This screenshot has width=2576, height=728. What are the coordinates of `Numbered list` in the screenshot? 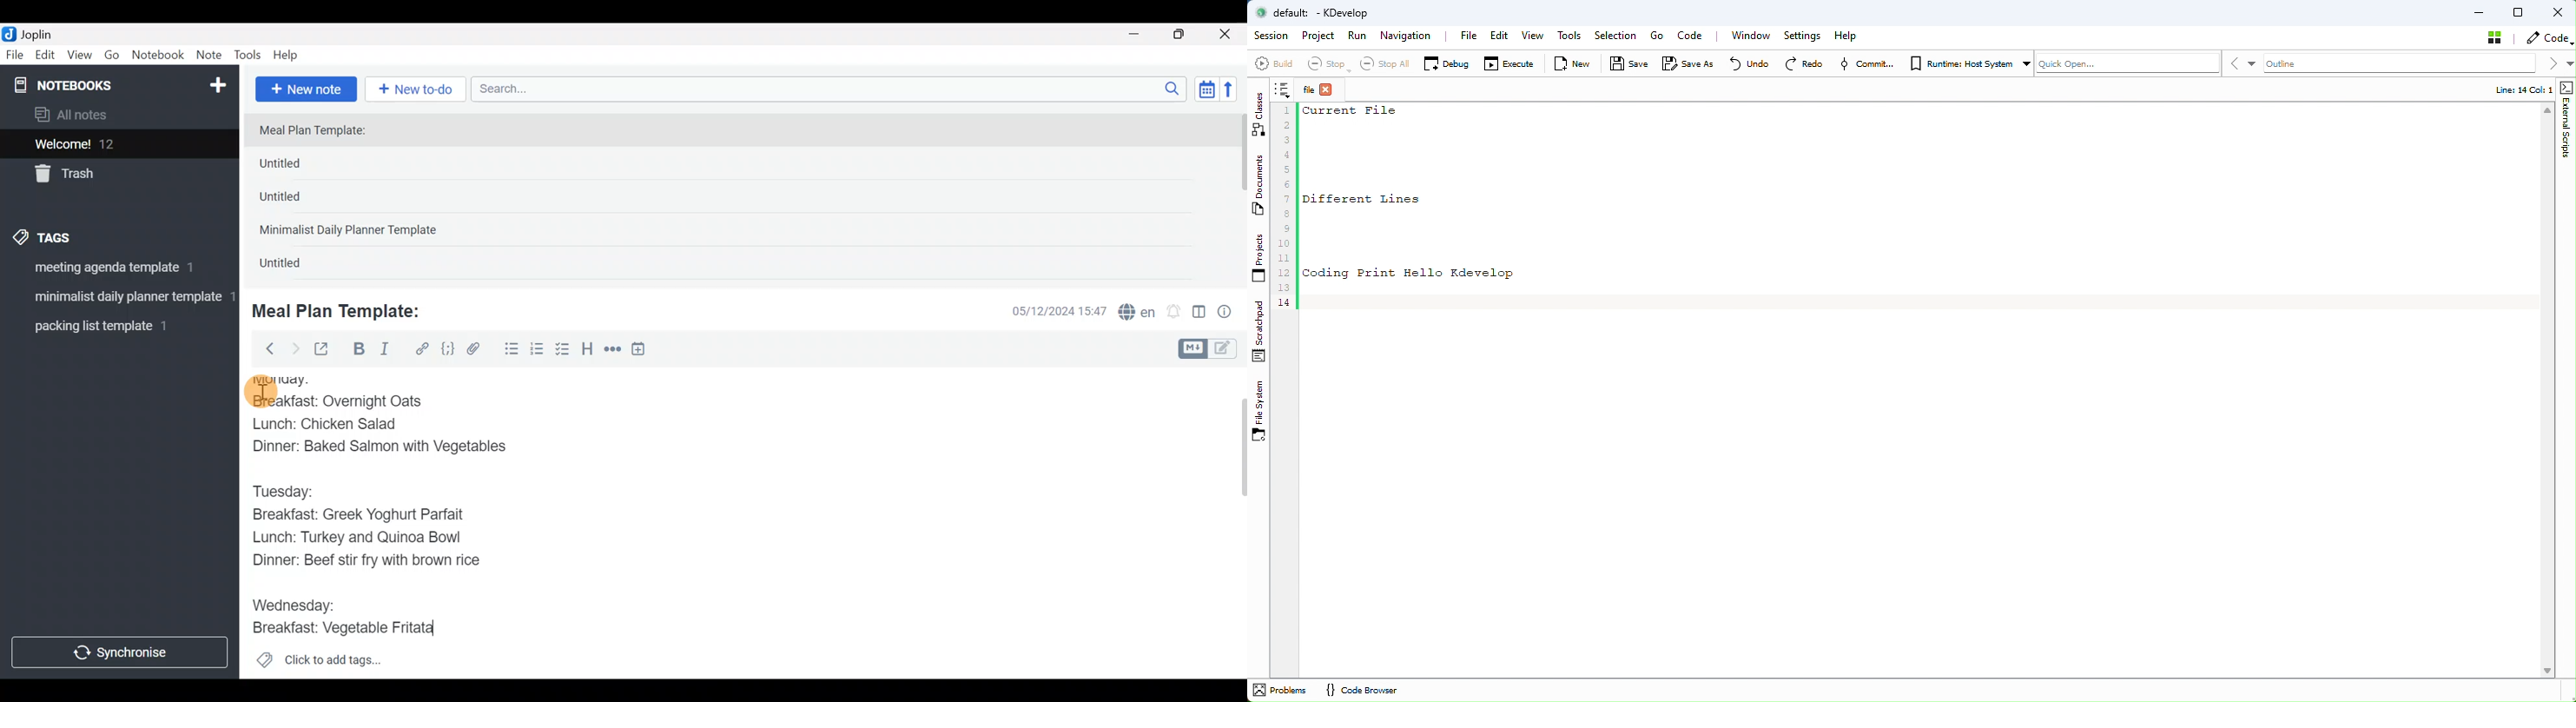 It's located at (537, 352).